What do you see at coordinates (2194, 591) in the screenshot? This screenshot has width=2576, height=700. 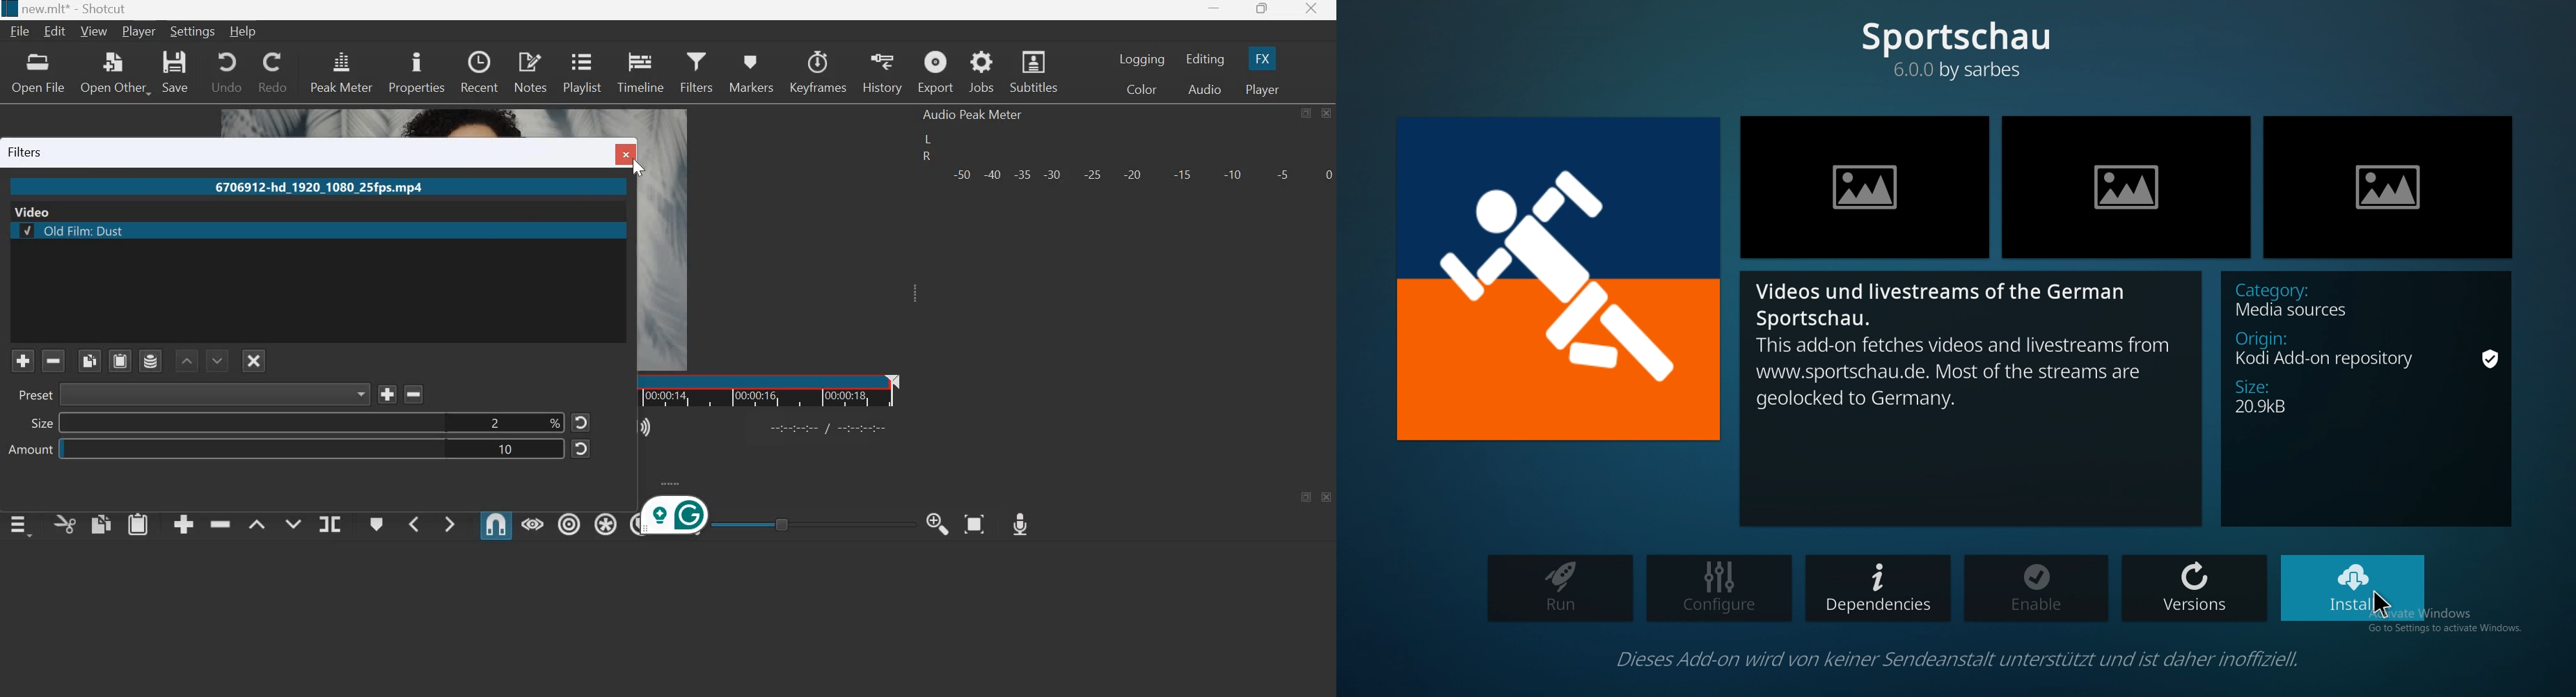 I see `versions` at bounding box center [2194, 591].